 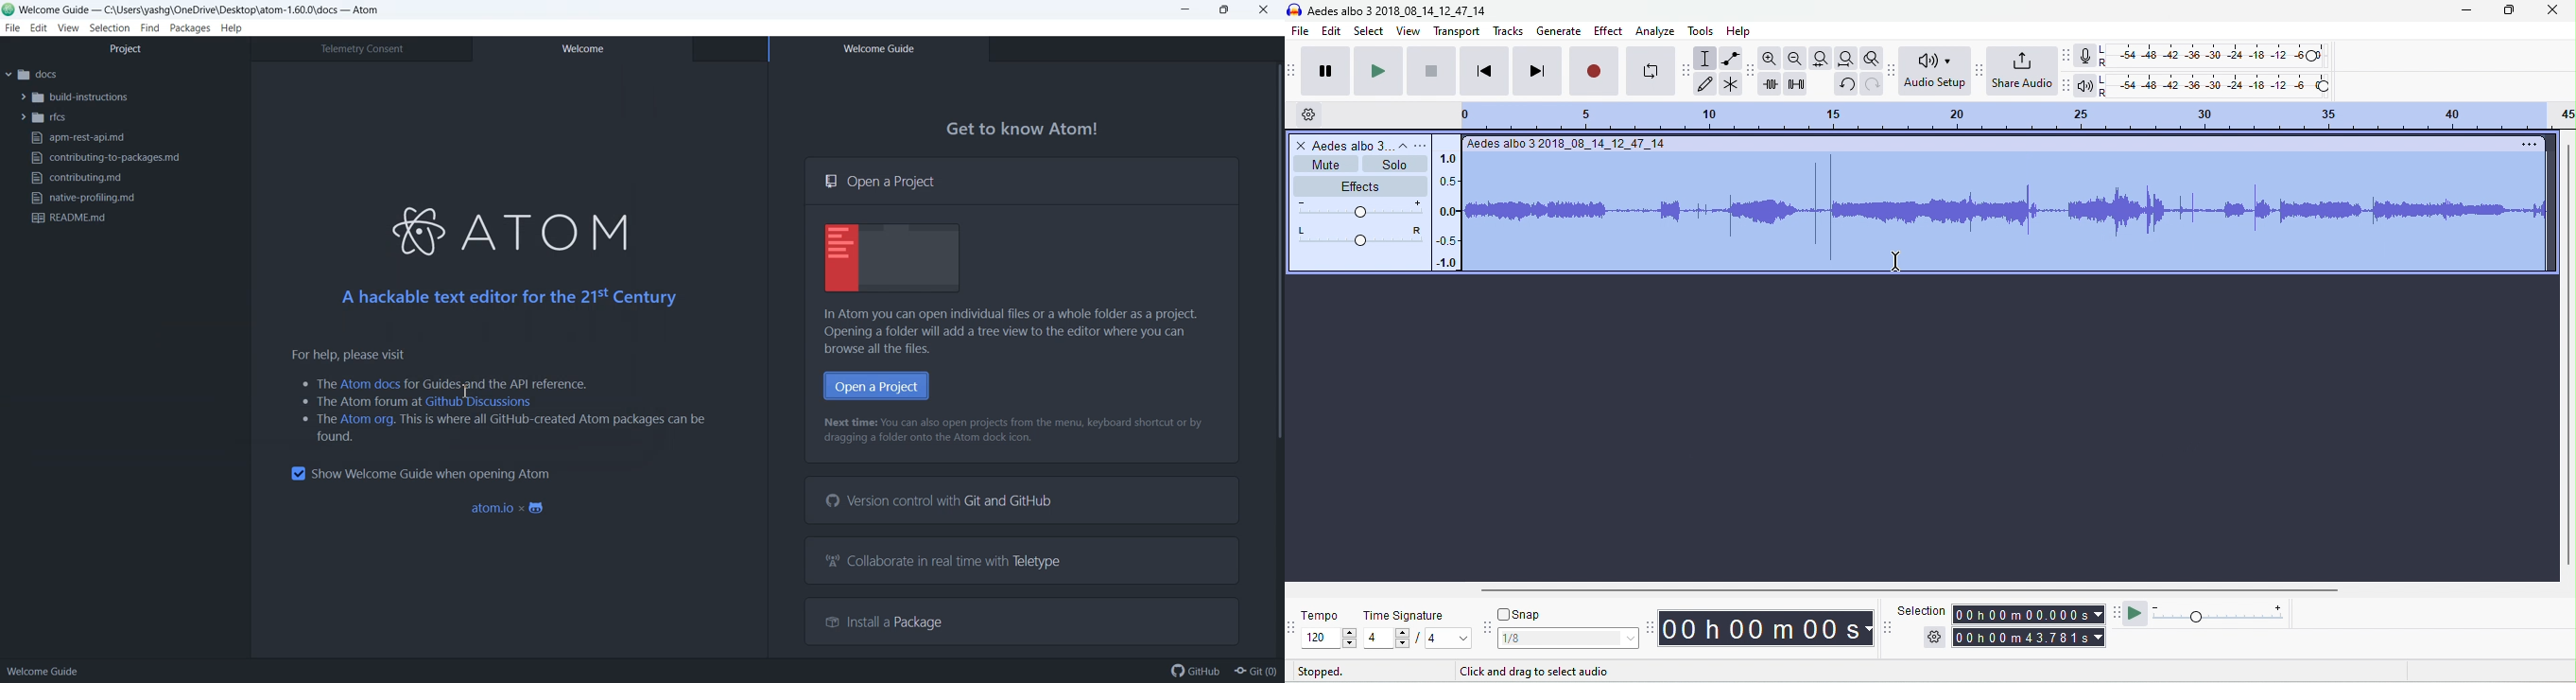 What do you see at coordinates (945, 561) in the screenshot?
I see `Collaborate in real time with Teletype` at bounding box center [945, 561].